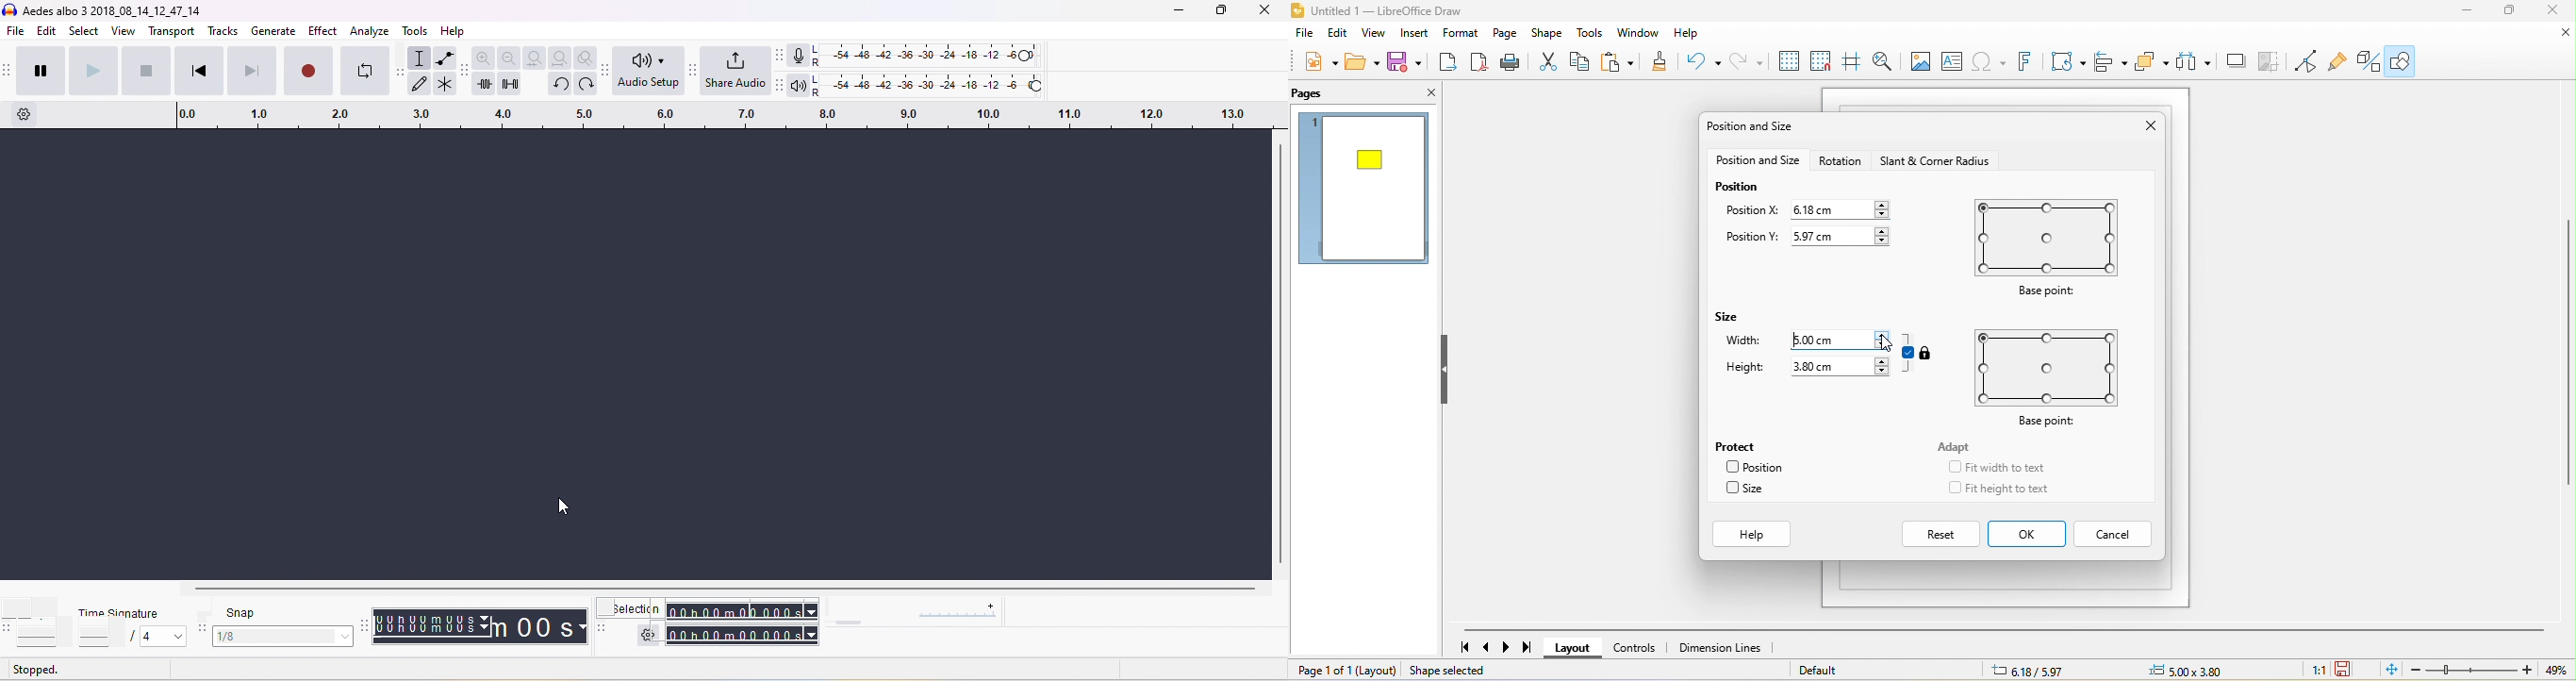  Describe the element at coordinates (817, 64) in the screenshot. I see `R` at that location.